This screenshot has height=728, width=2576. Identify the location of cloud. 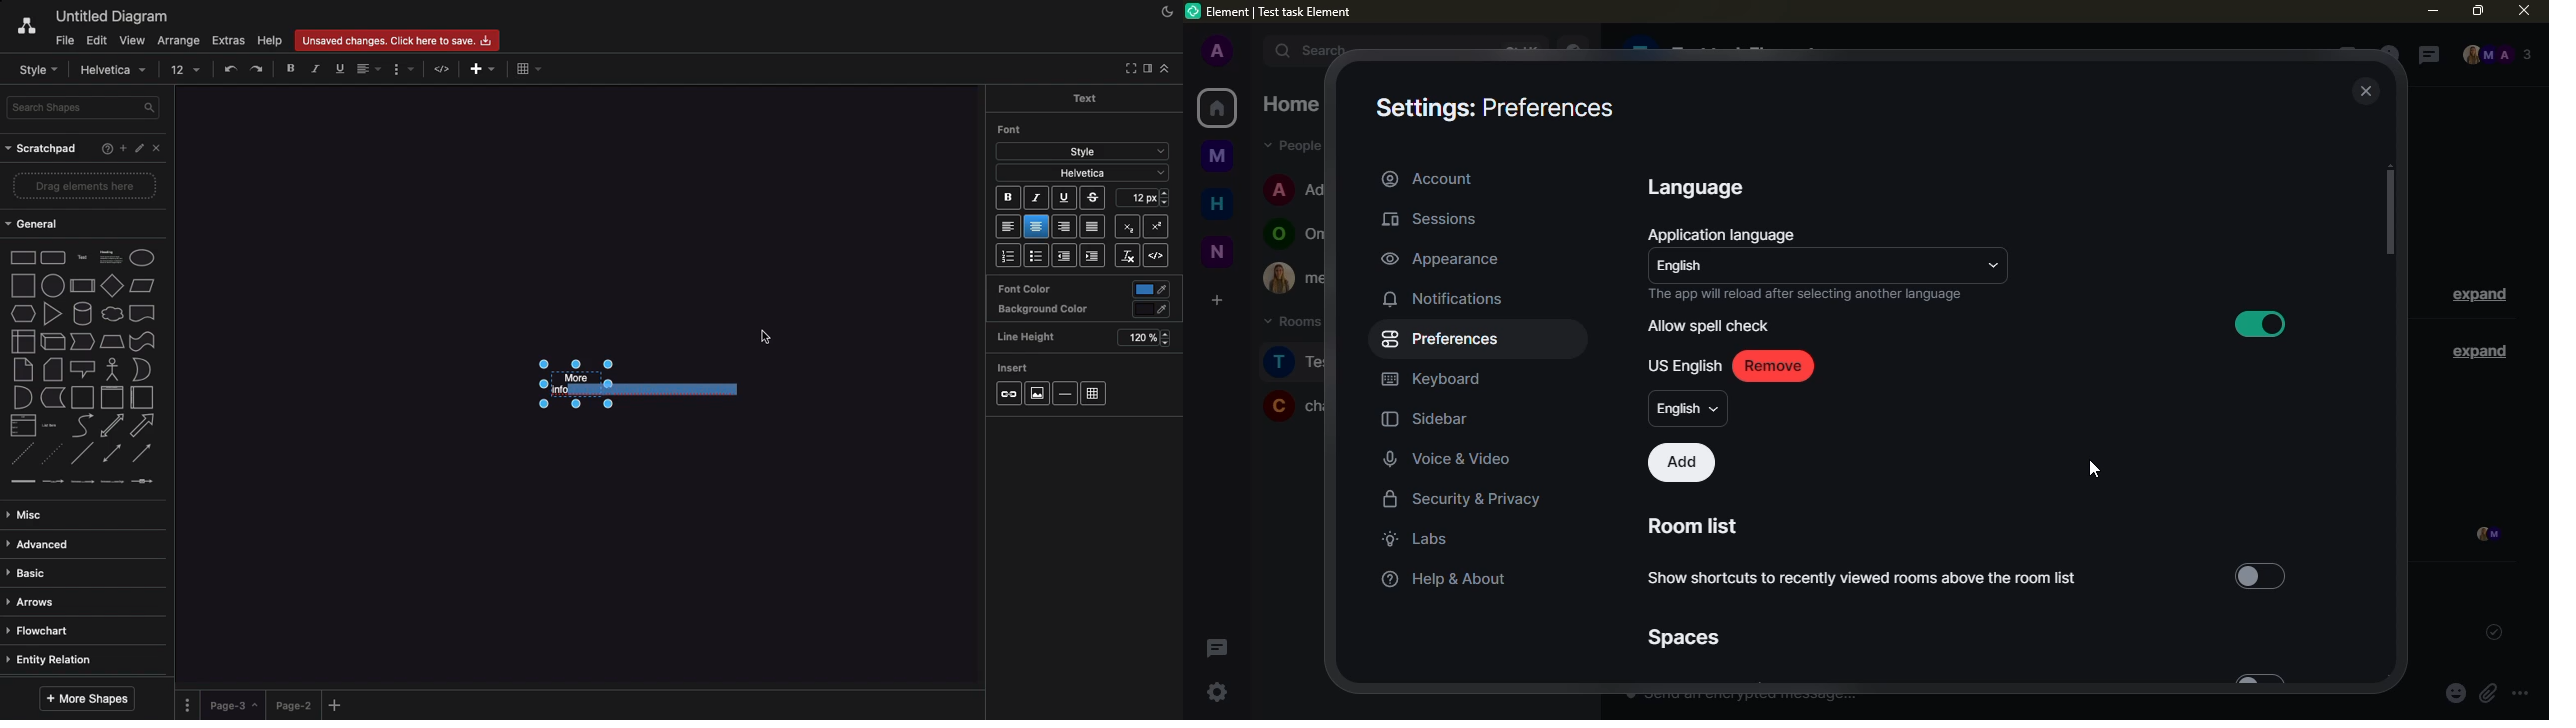
(113, 314).